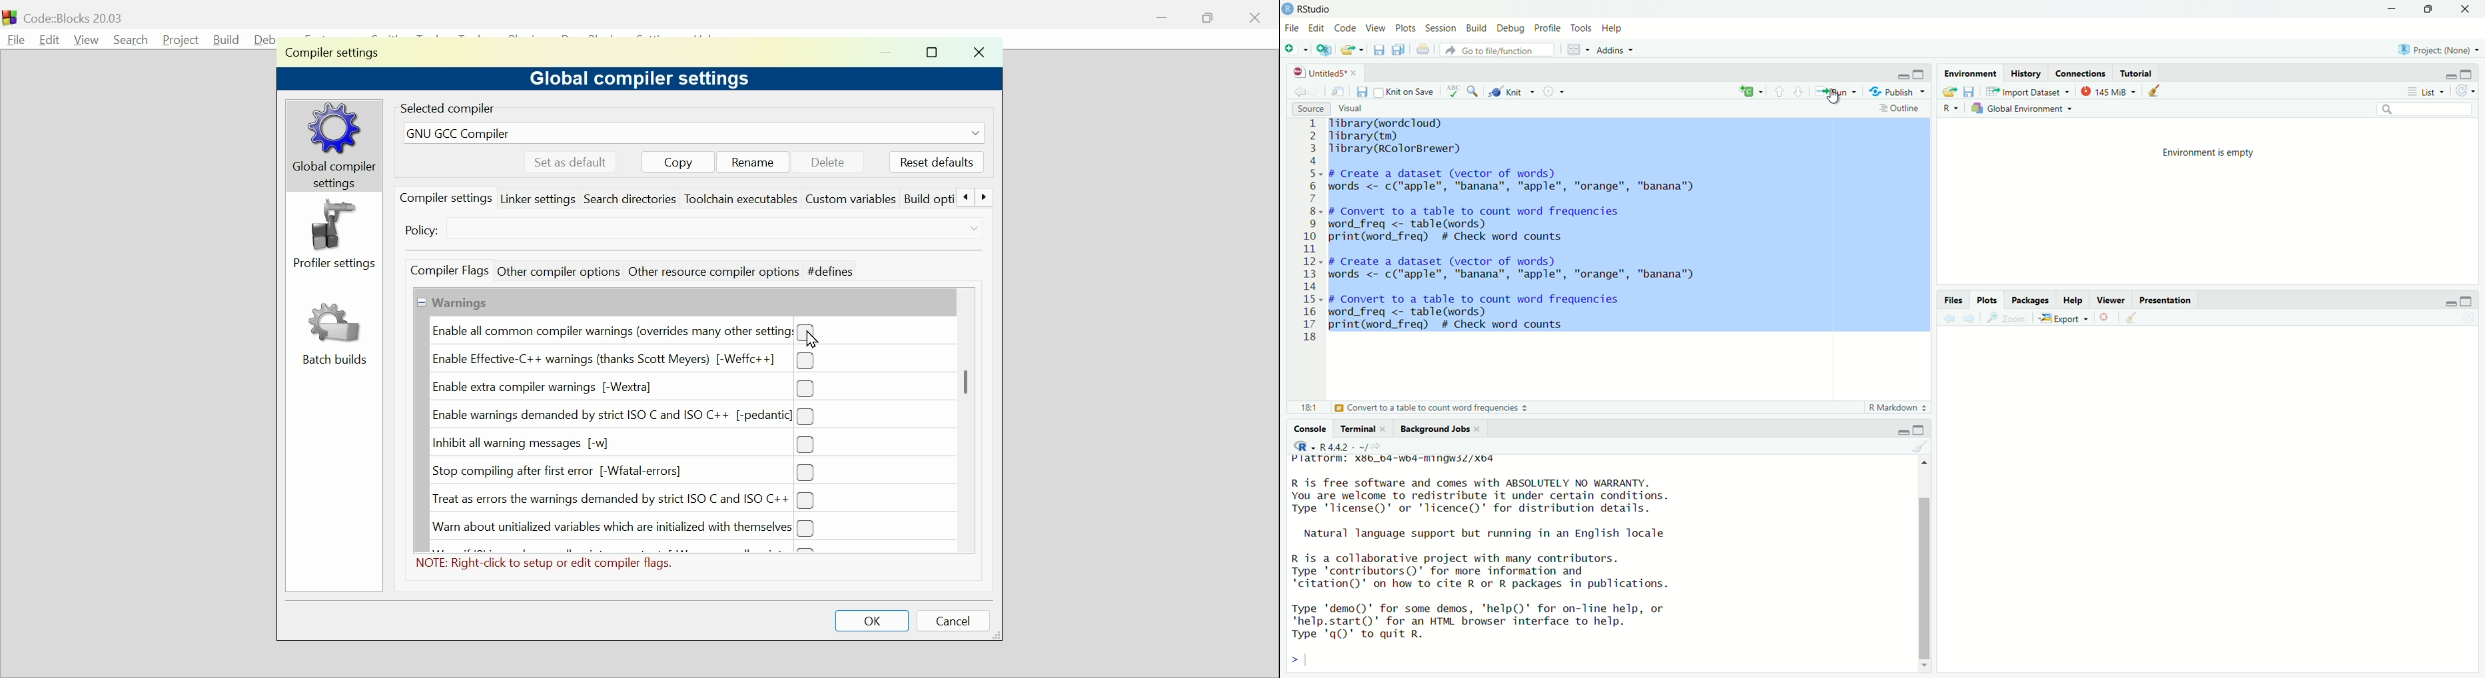 Image resolution: width=2492 pixels, height=700 pixels. Describe the element at coordinates (1378, 50) in the screenshot. I see `Save Current Document` at that location.